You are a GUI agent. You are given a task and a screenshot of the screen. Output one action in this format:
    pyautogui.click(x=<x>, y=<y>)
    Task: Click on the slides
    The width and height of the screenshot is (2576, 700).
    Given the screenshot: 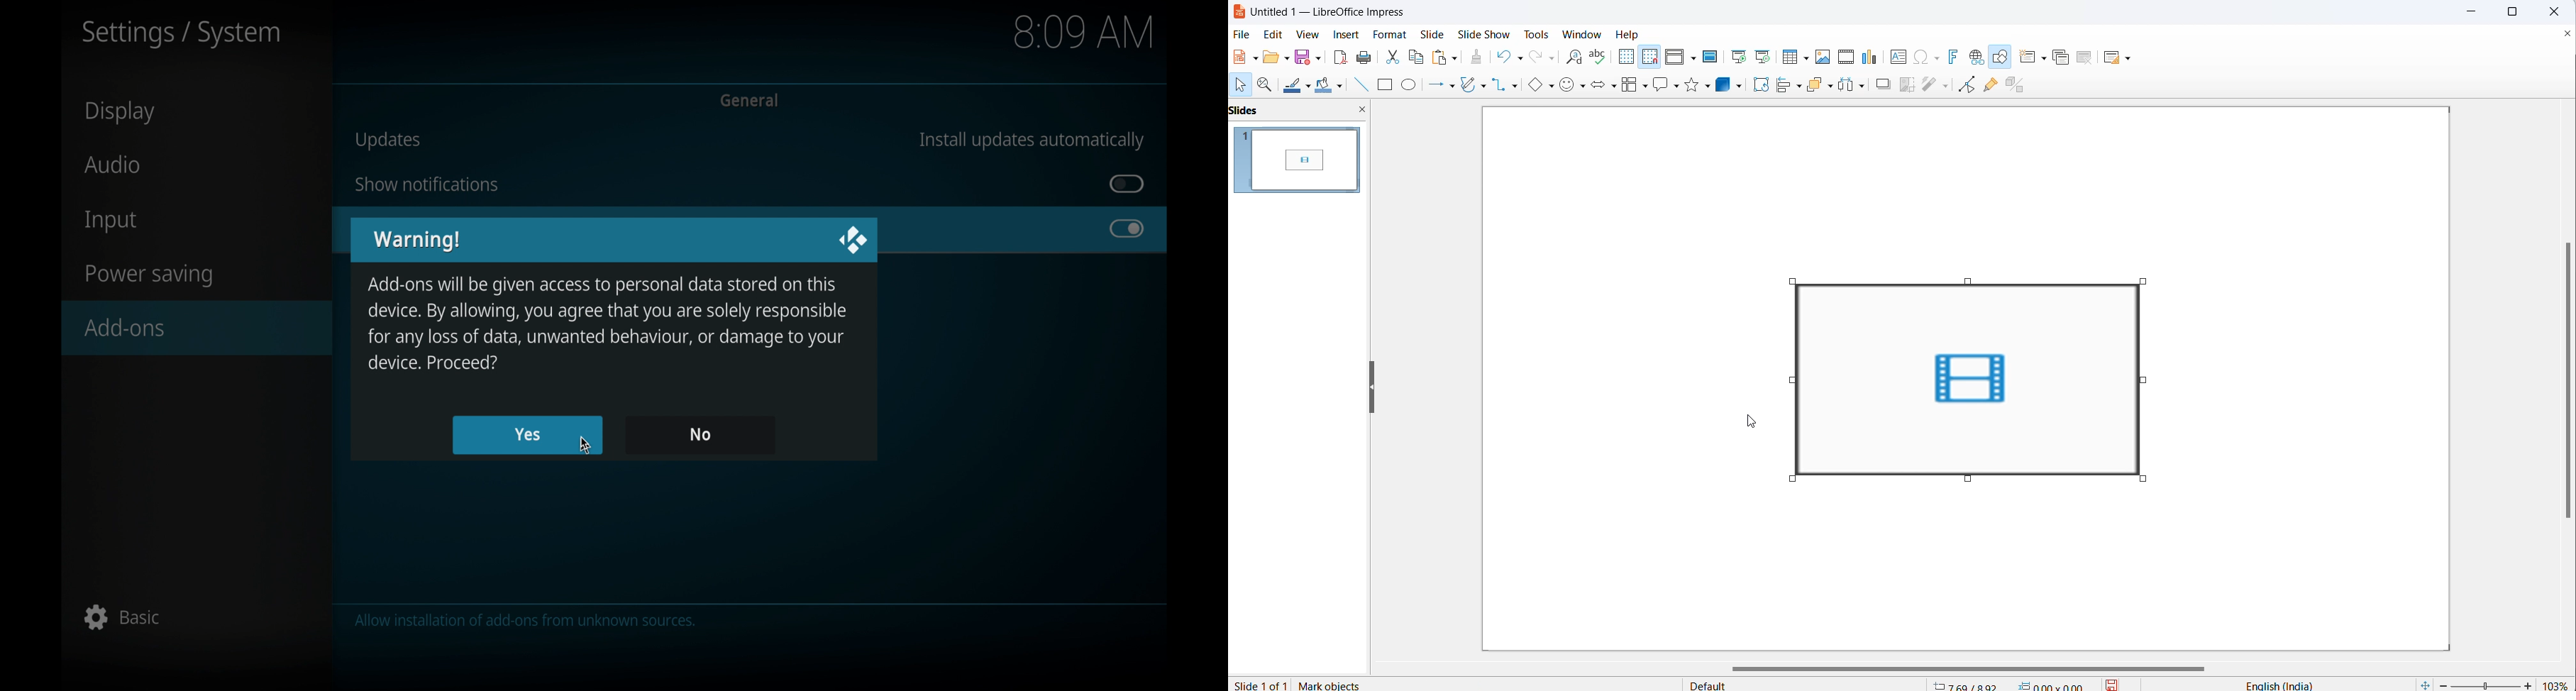 What is the action you would take?
    pyautogui.click(x=1297, y=161)
    